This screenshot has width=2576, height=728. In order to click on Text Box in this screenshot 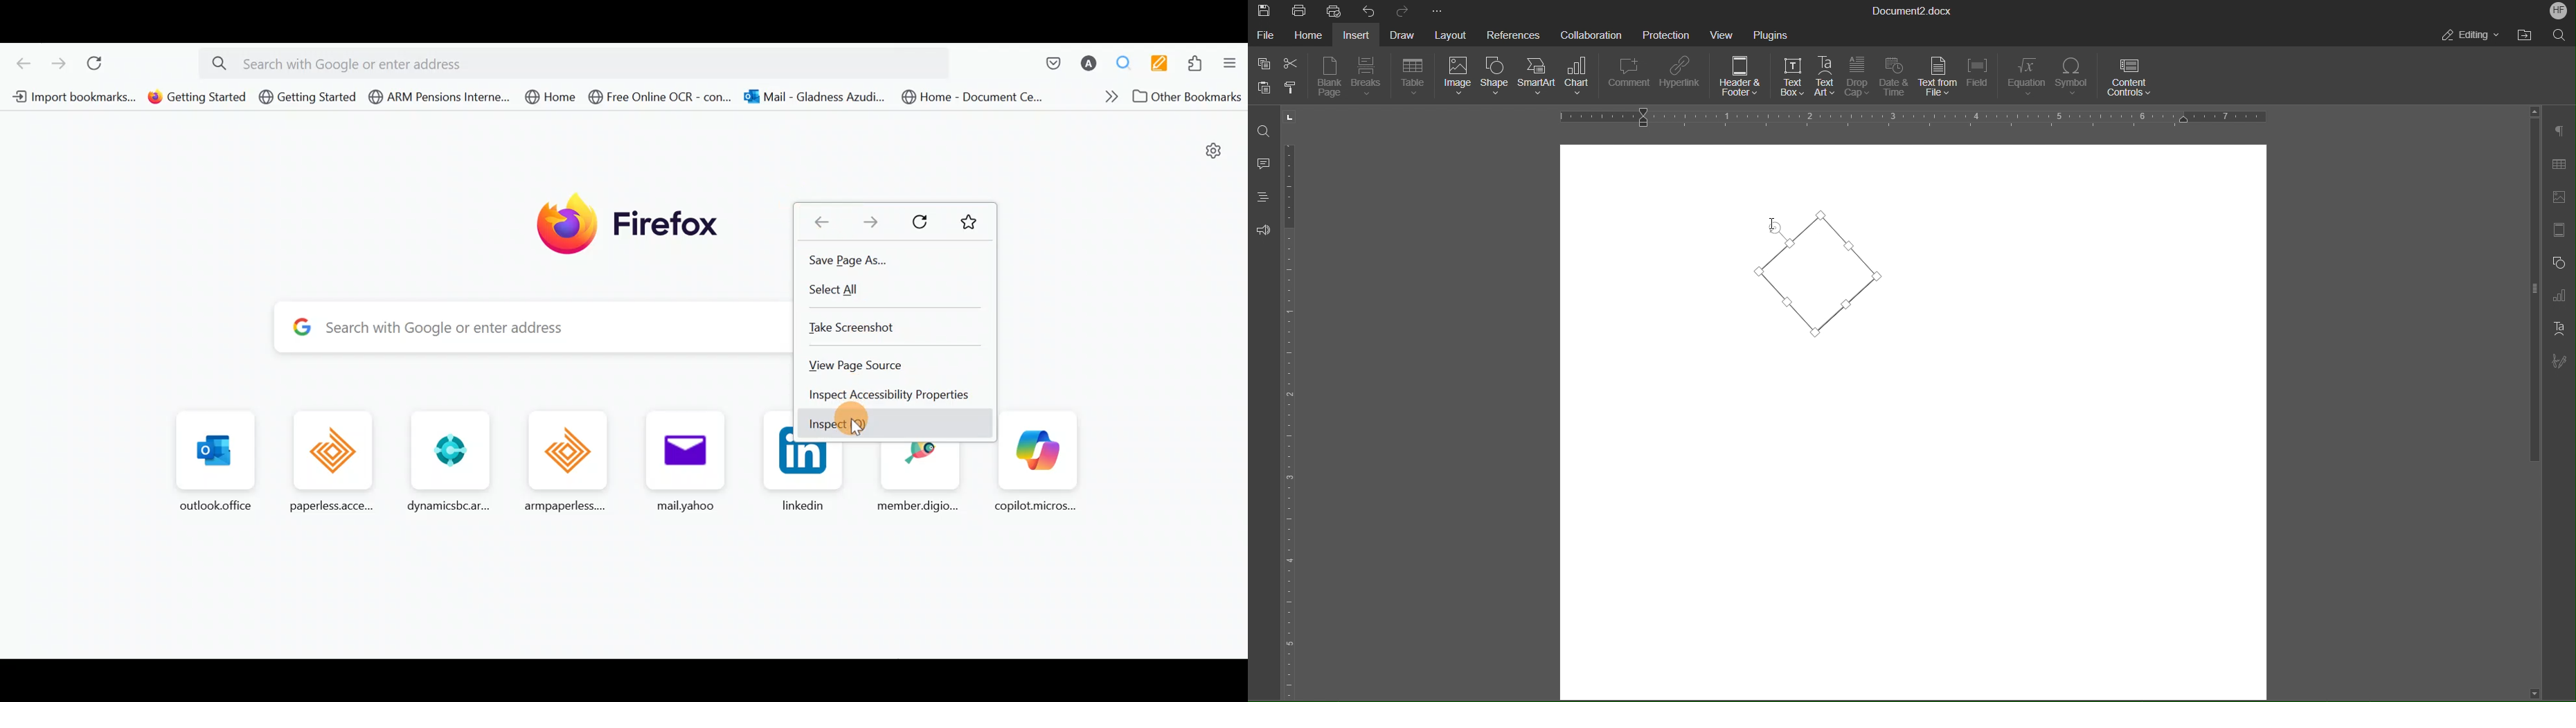, I will do `click(1792, 76)`.